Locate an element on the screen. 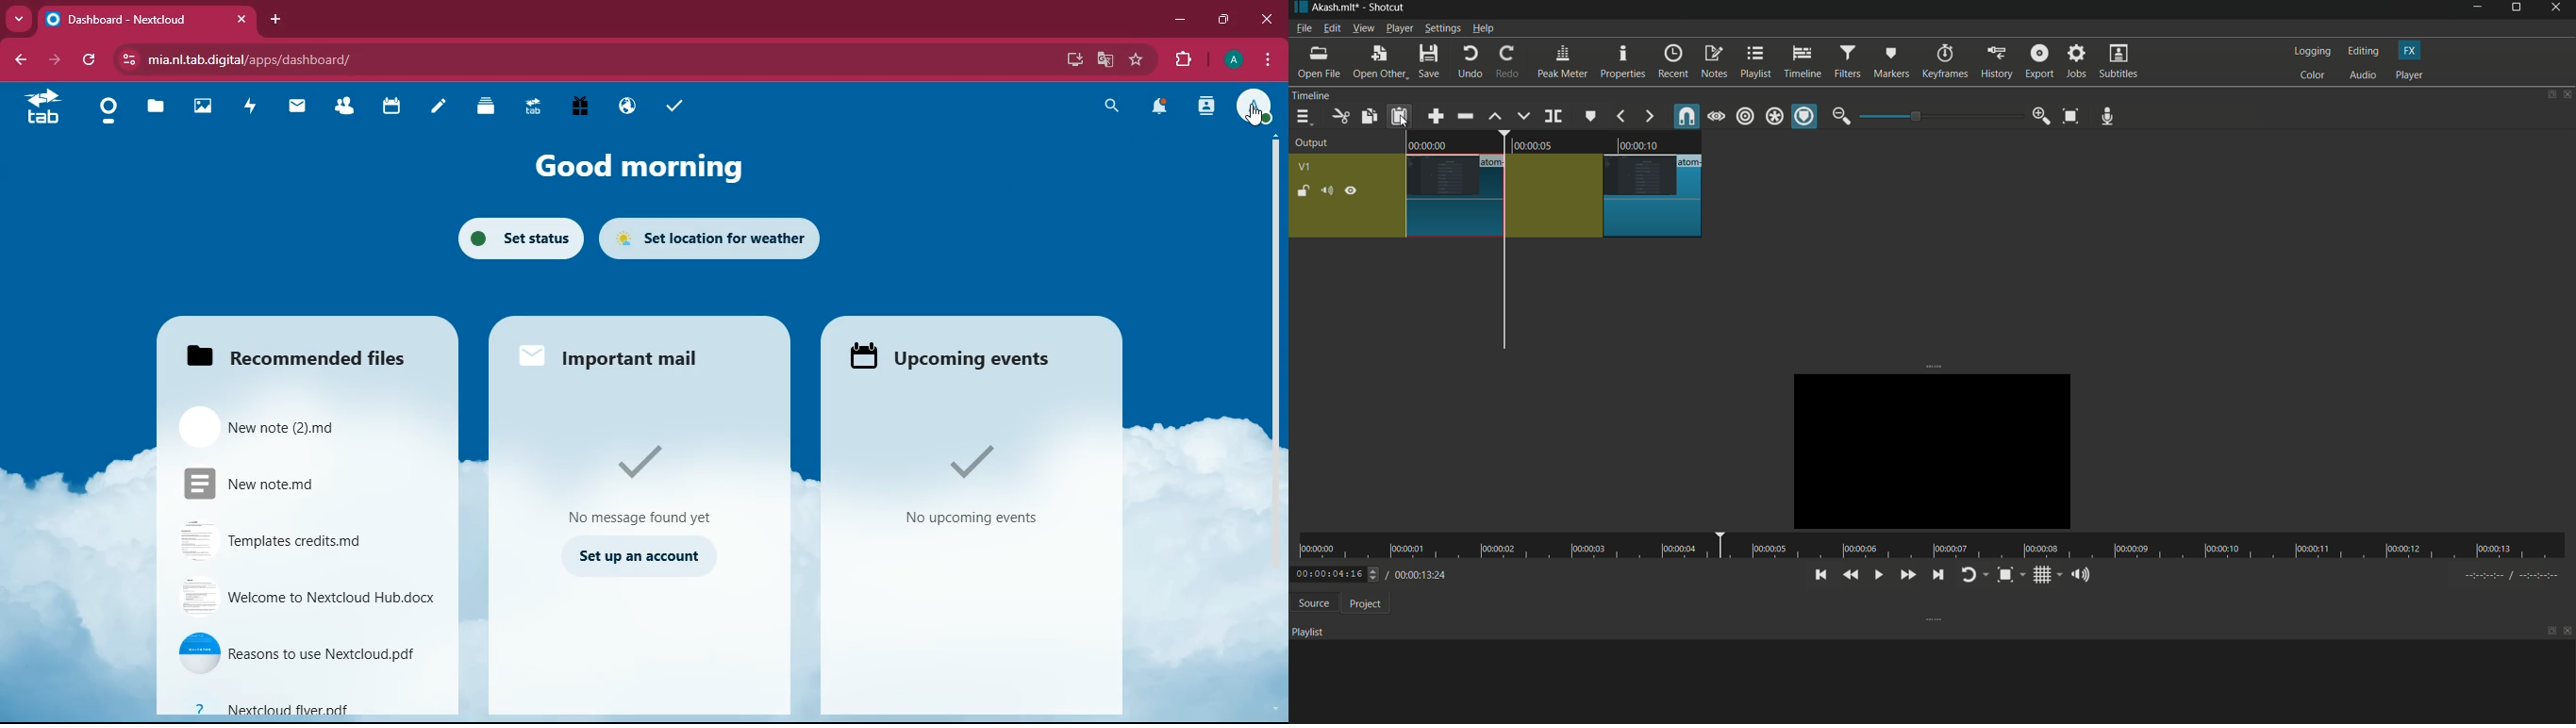 The width and height of the screenshot is (2576, 728). maximize is located at coordinates (1223, 21).